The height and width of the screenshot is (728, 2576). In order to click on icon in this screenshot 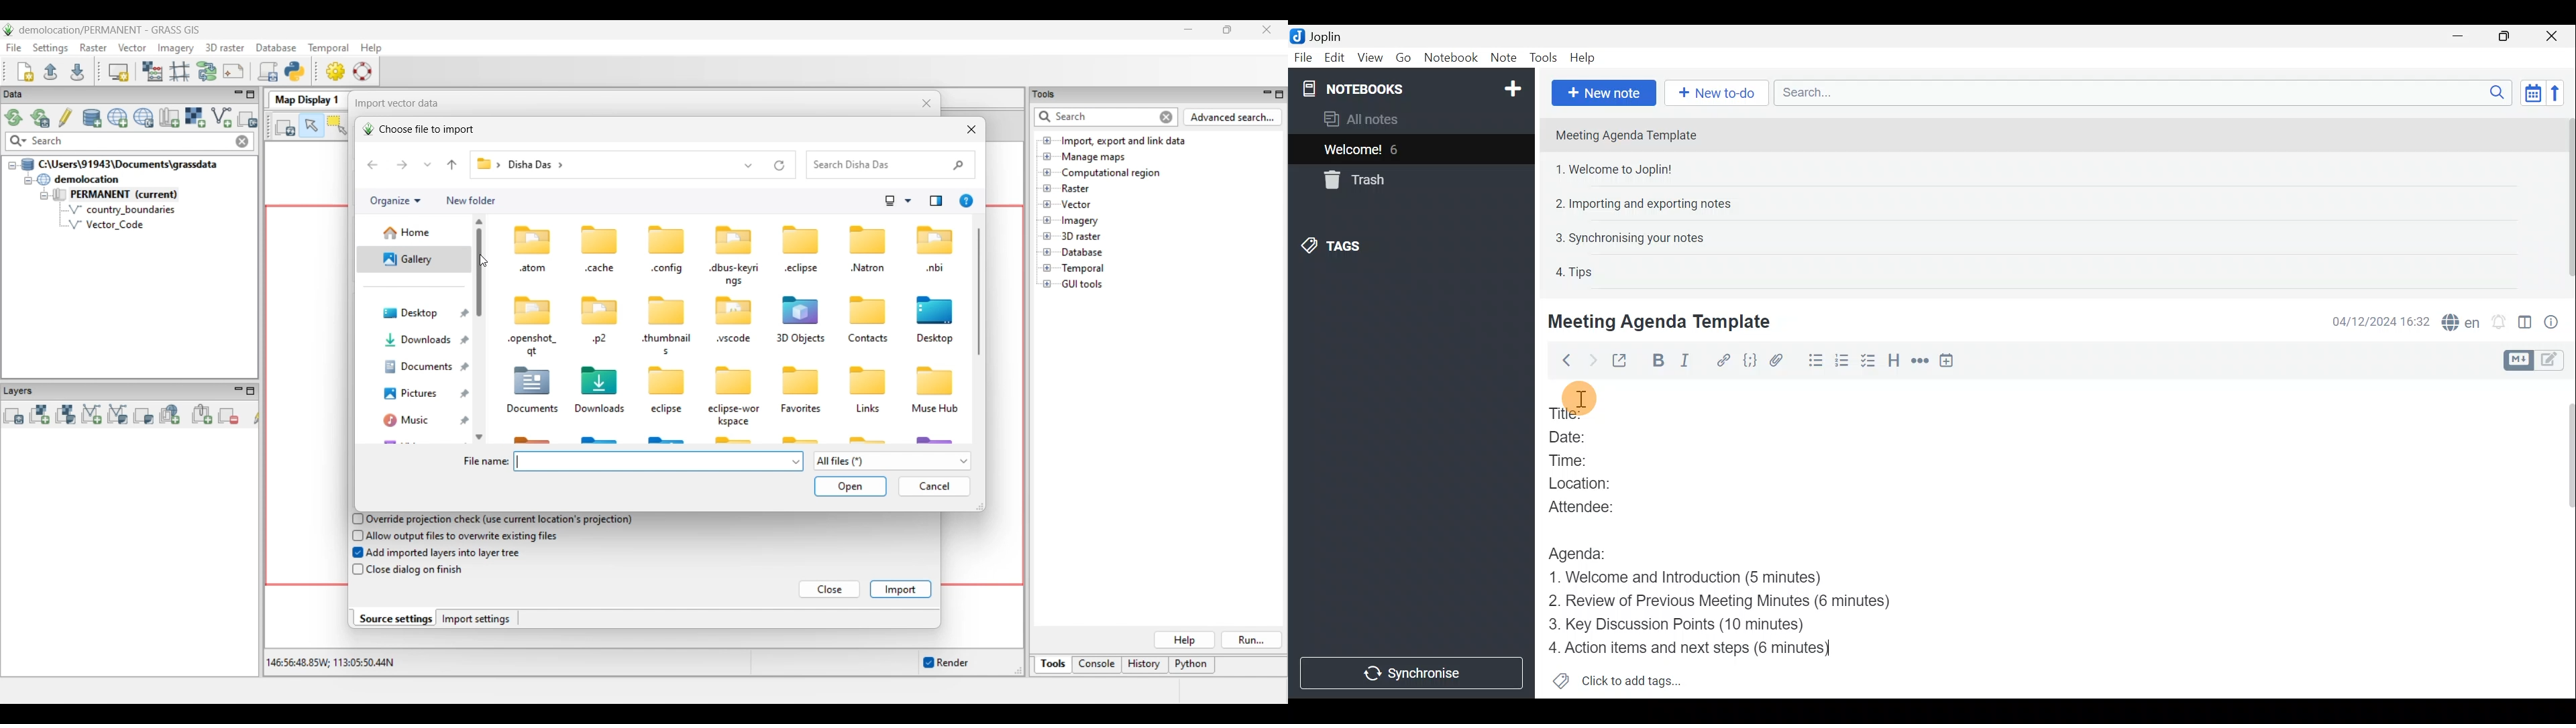, I will do `click(535, 308)`.